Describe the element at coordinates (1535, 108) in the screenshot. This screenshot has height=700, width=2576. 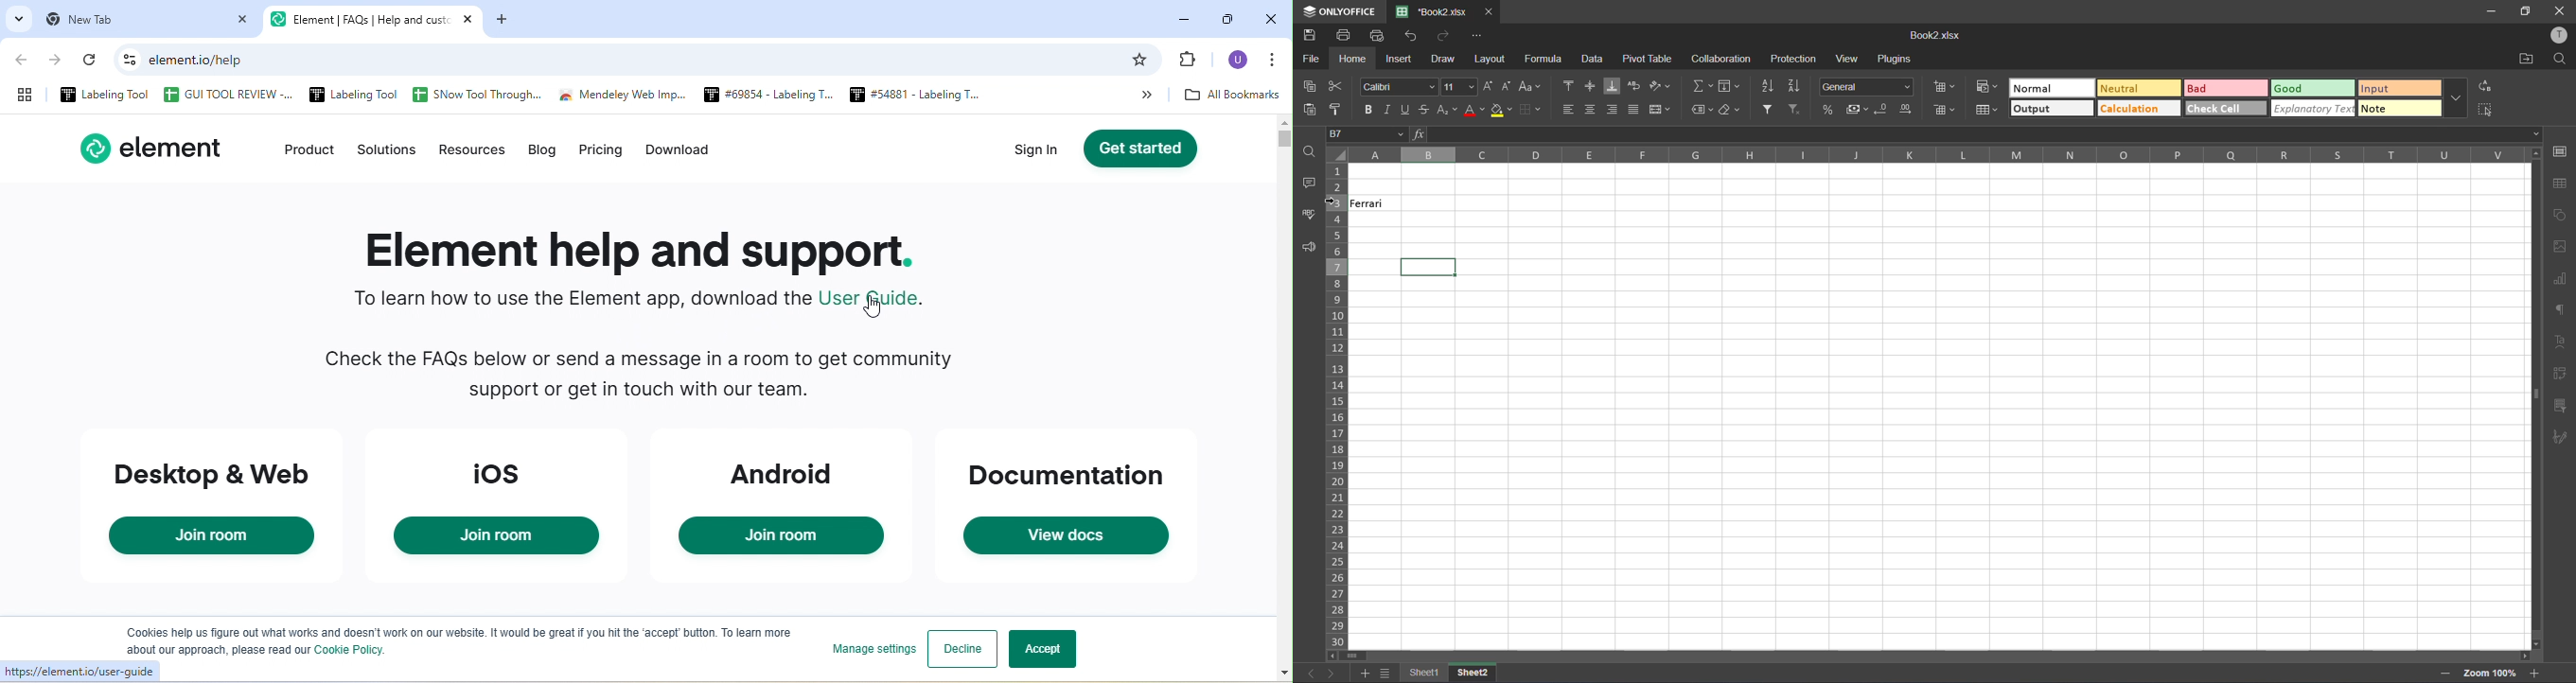
I see `borders` at that location.